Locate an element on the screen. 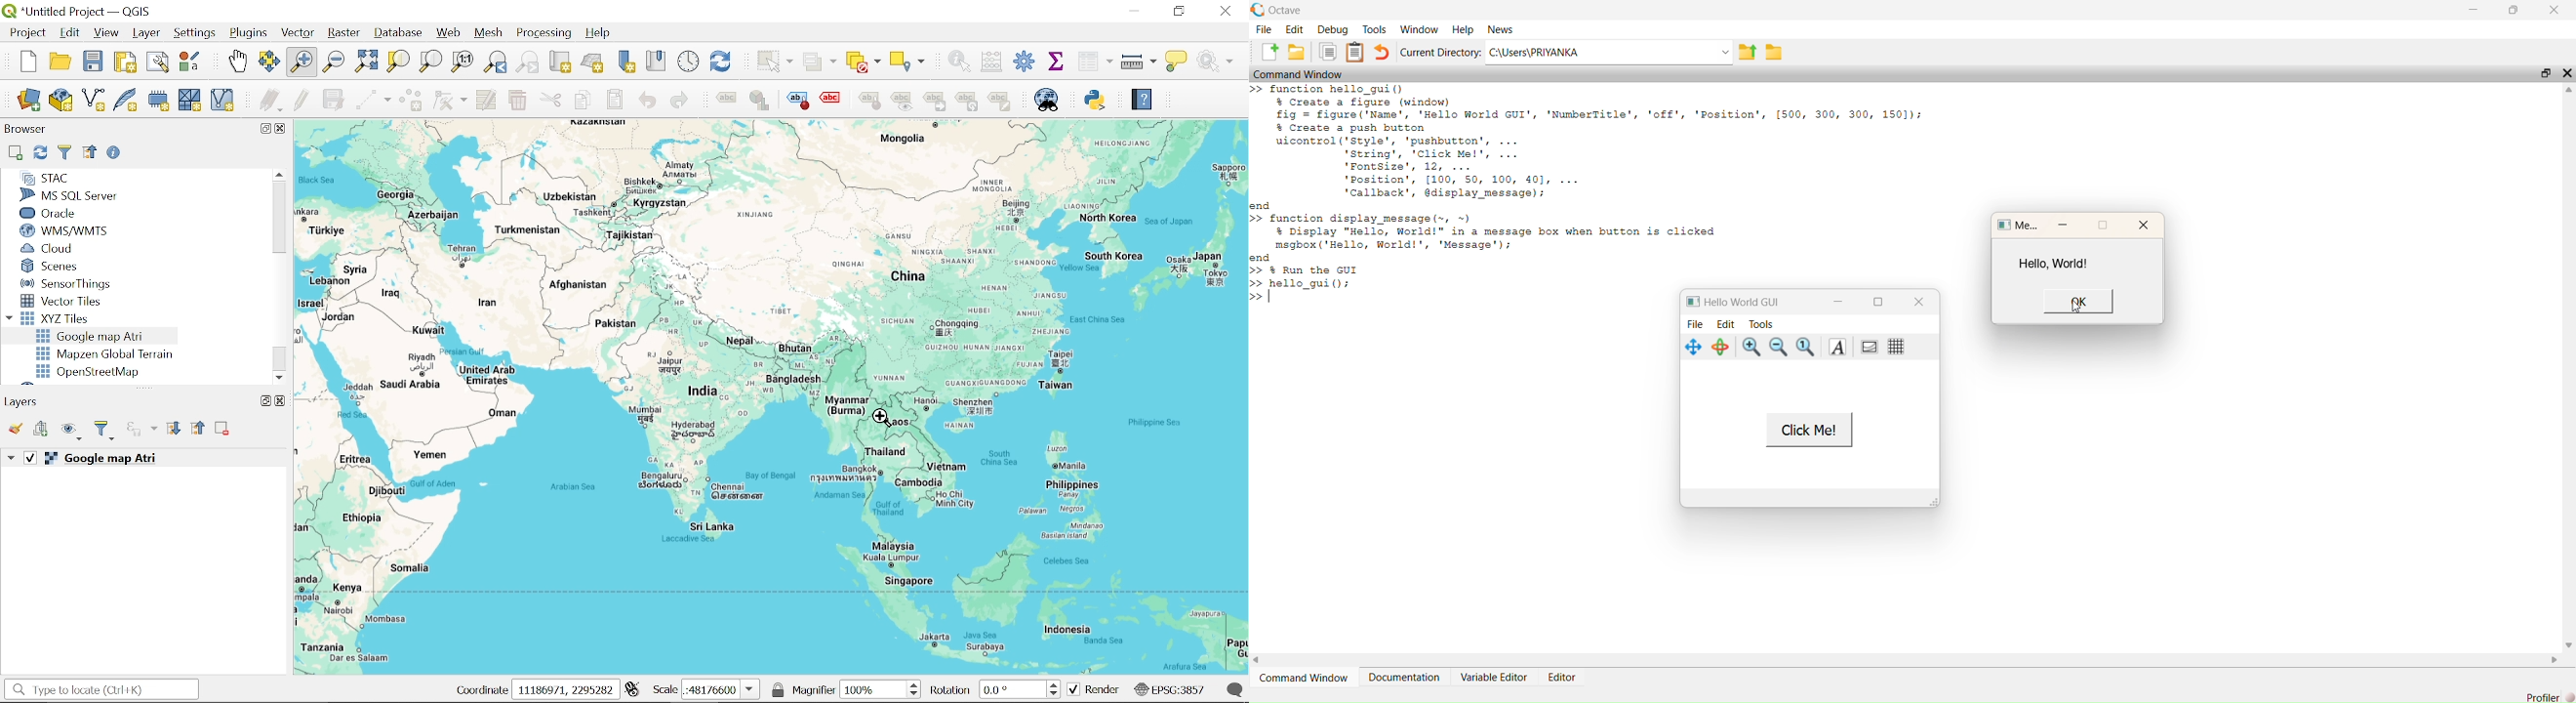  Open data source mang is located at coordinates (29, 102).